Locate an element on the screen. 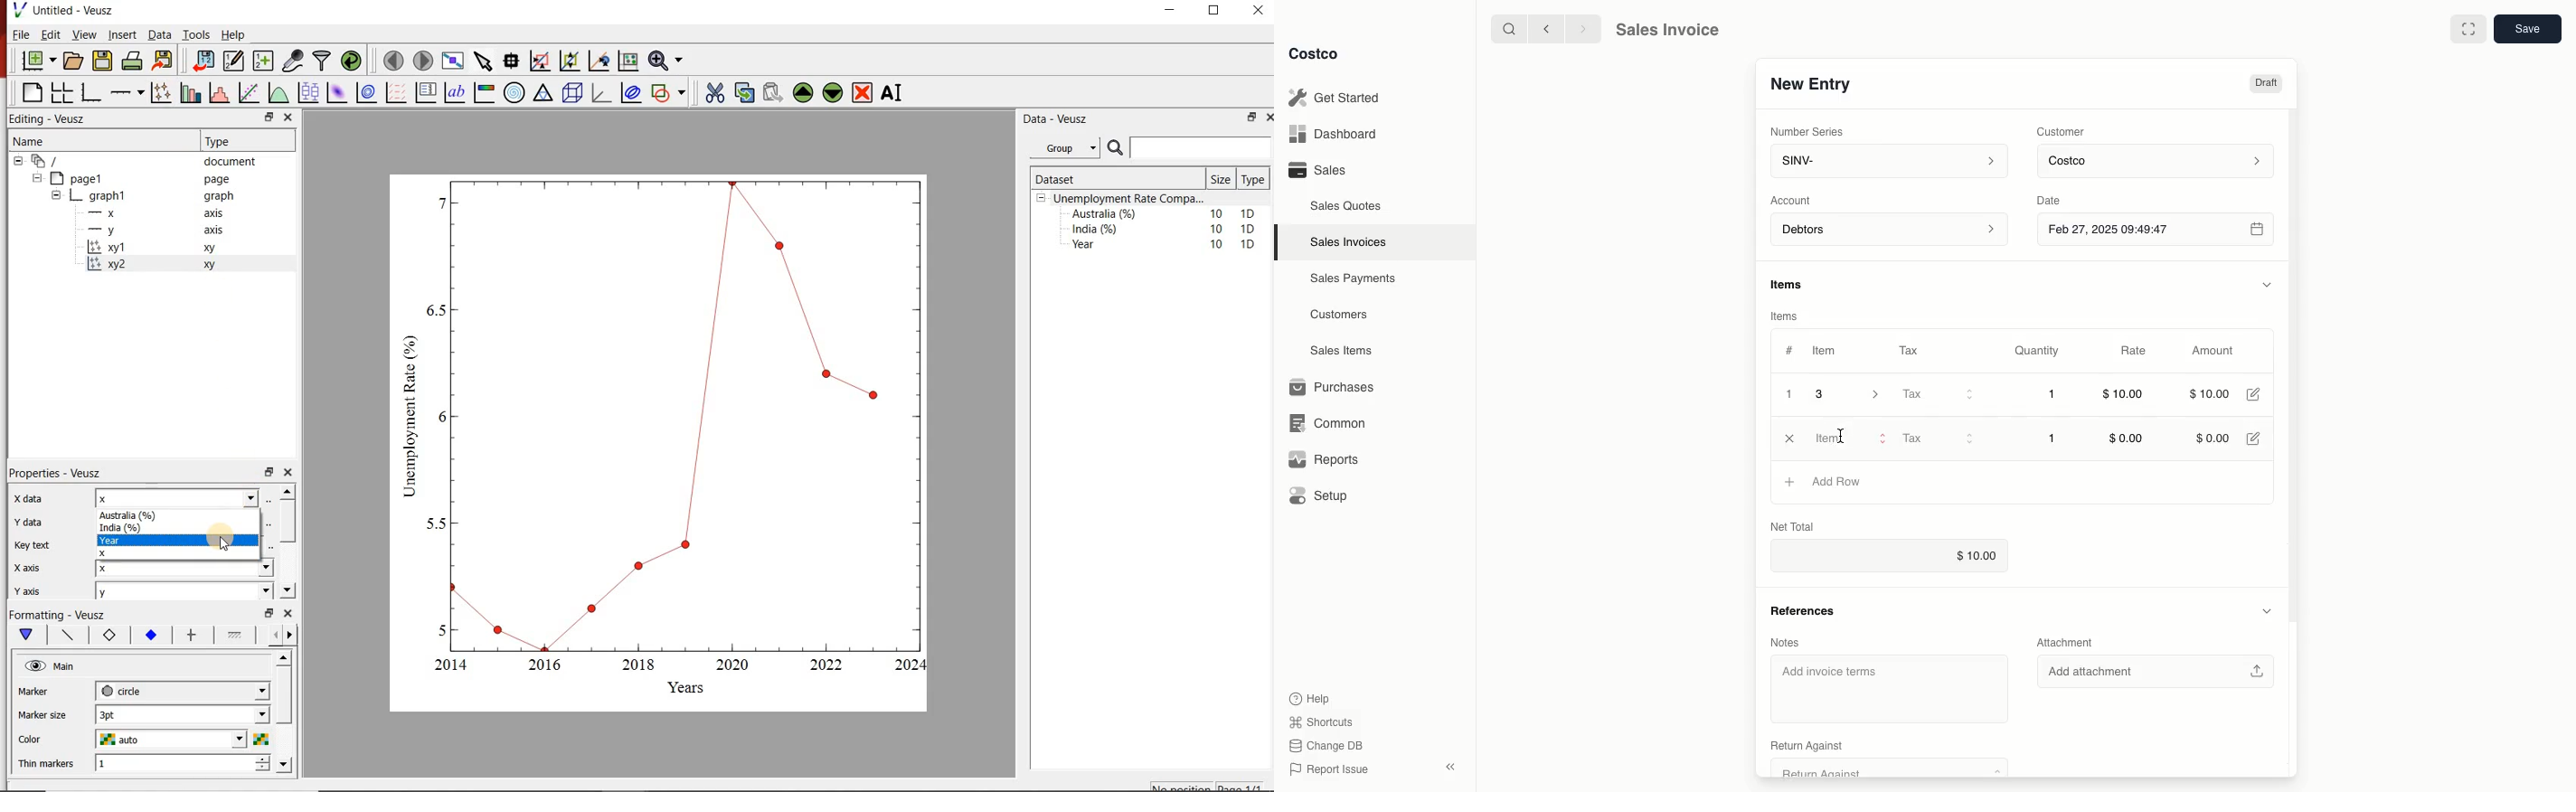  Draft is located at coordinates (2267, 84).